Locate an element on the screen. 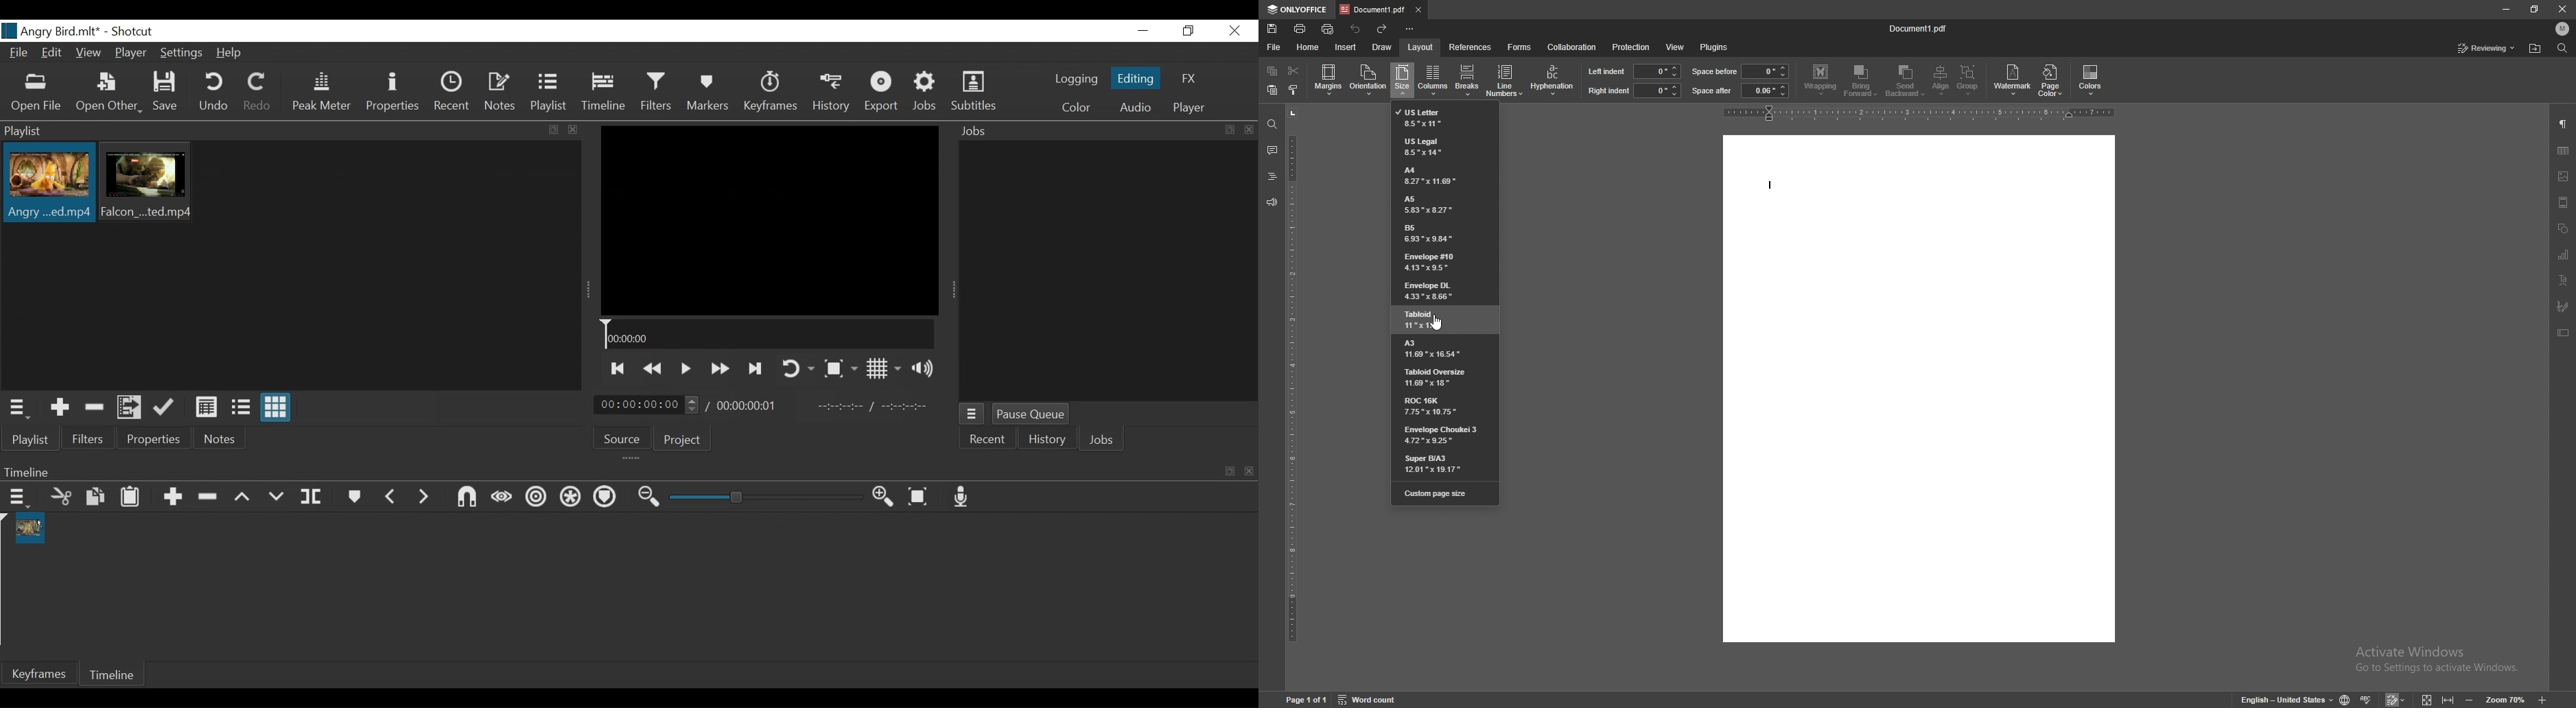 This screenshot has height=728, width=2576. input space after is located at coordinates (1765, 91).